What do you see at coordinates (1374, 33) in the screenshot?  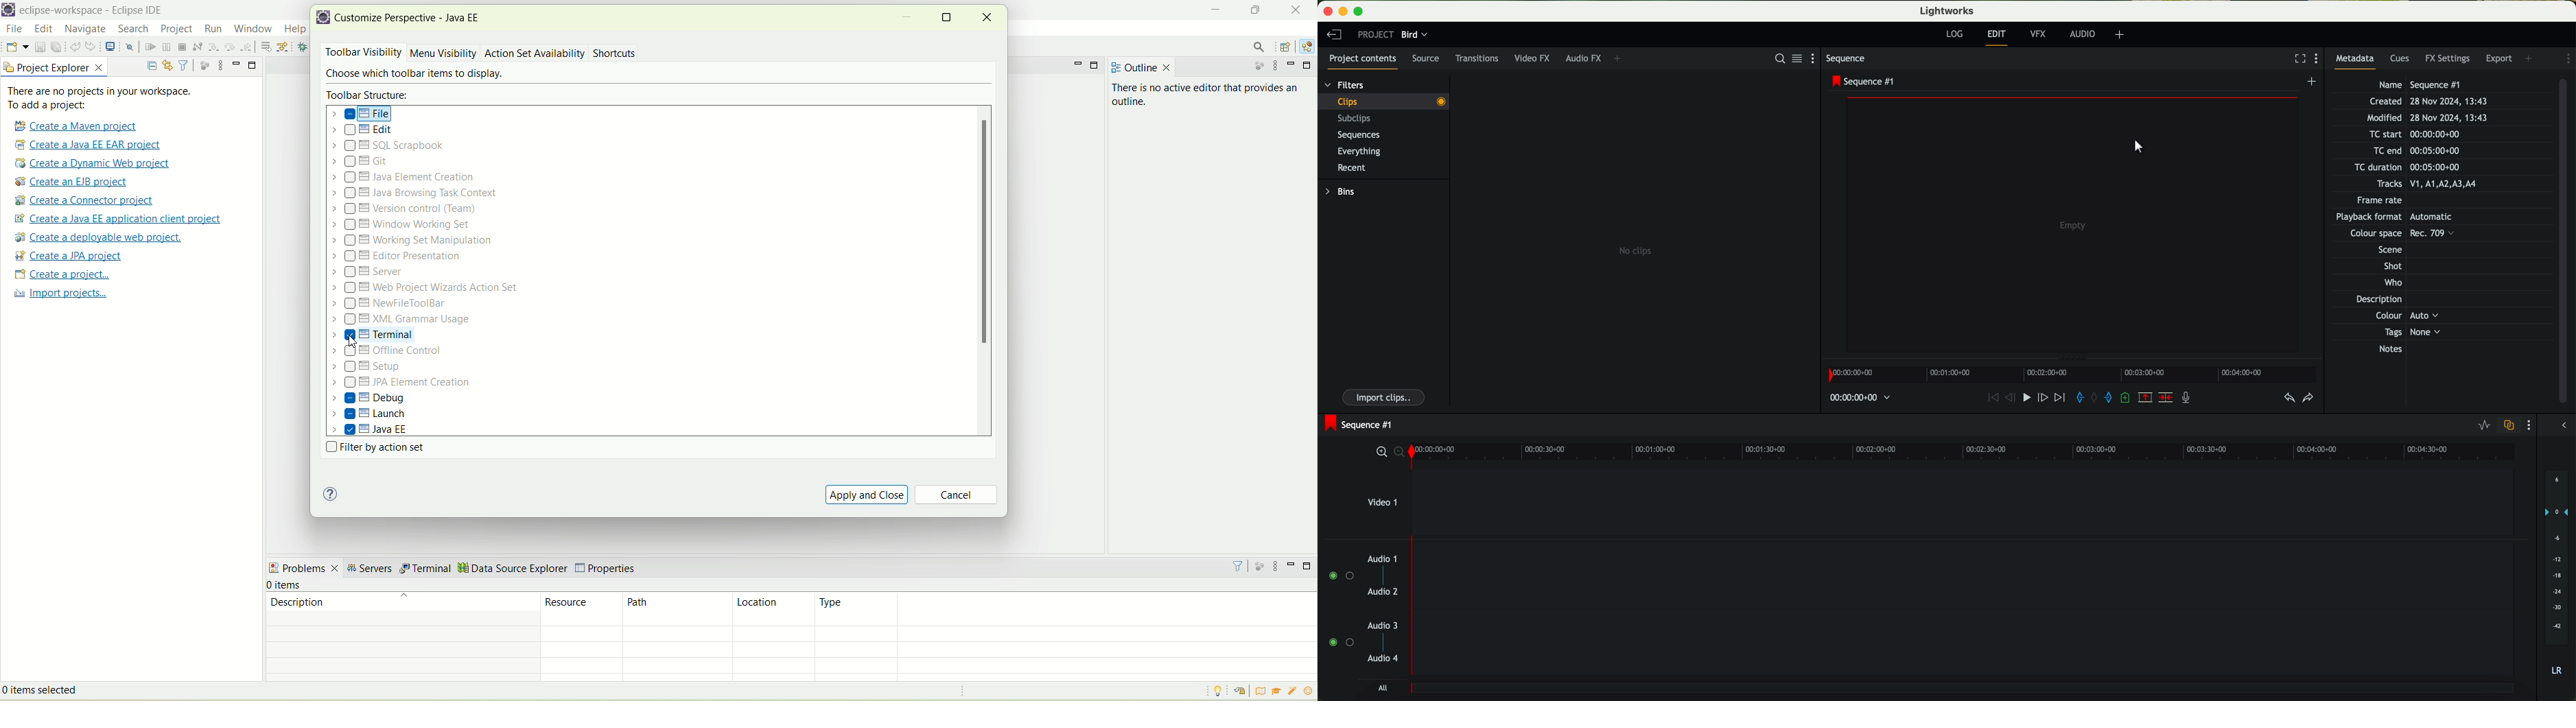 I see `project` at bounding box center [1374, 33].